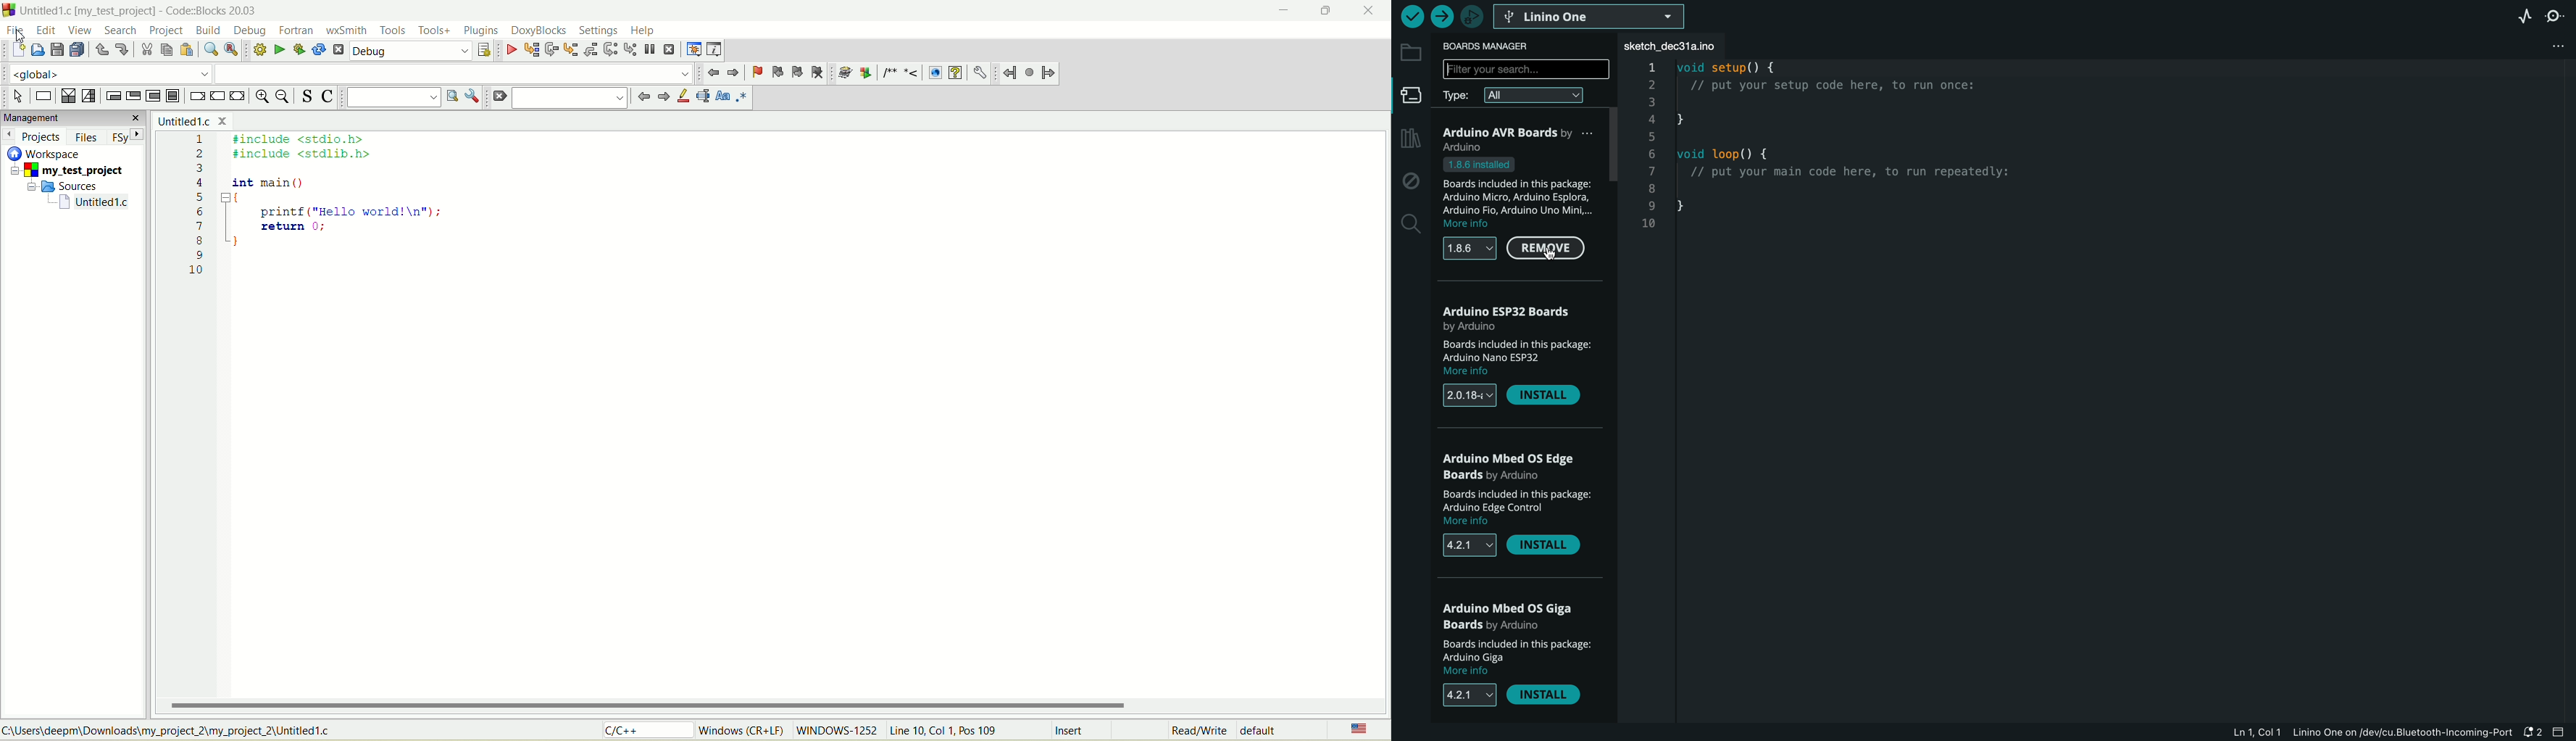 This screenshot has height=756, width=2576. What do you see at coordinates (196, 98) in the screenshot?
I see `break instruction` at bounding box center [196, 98].